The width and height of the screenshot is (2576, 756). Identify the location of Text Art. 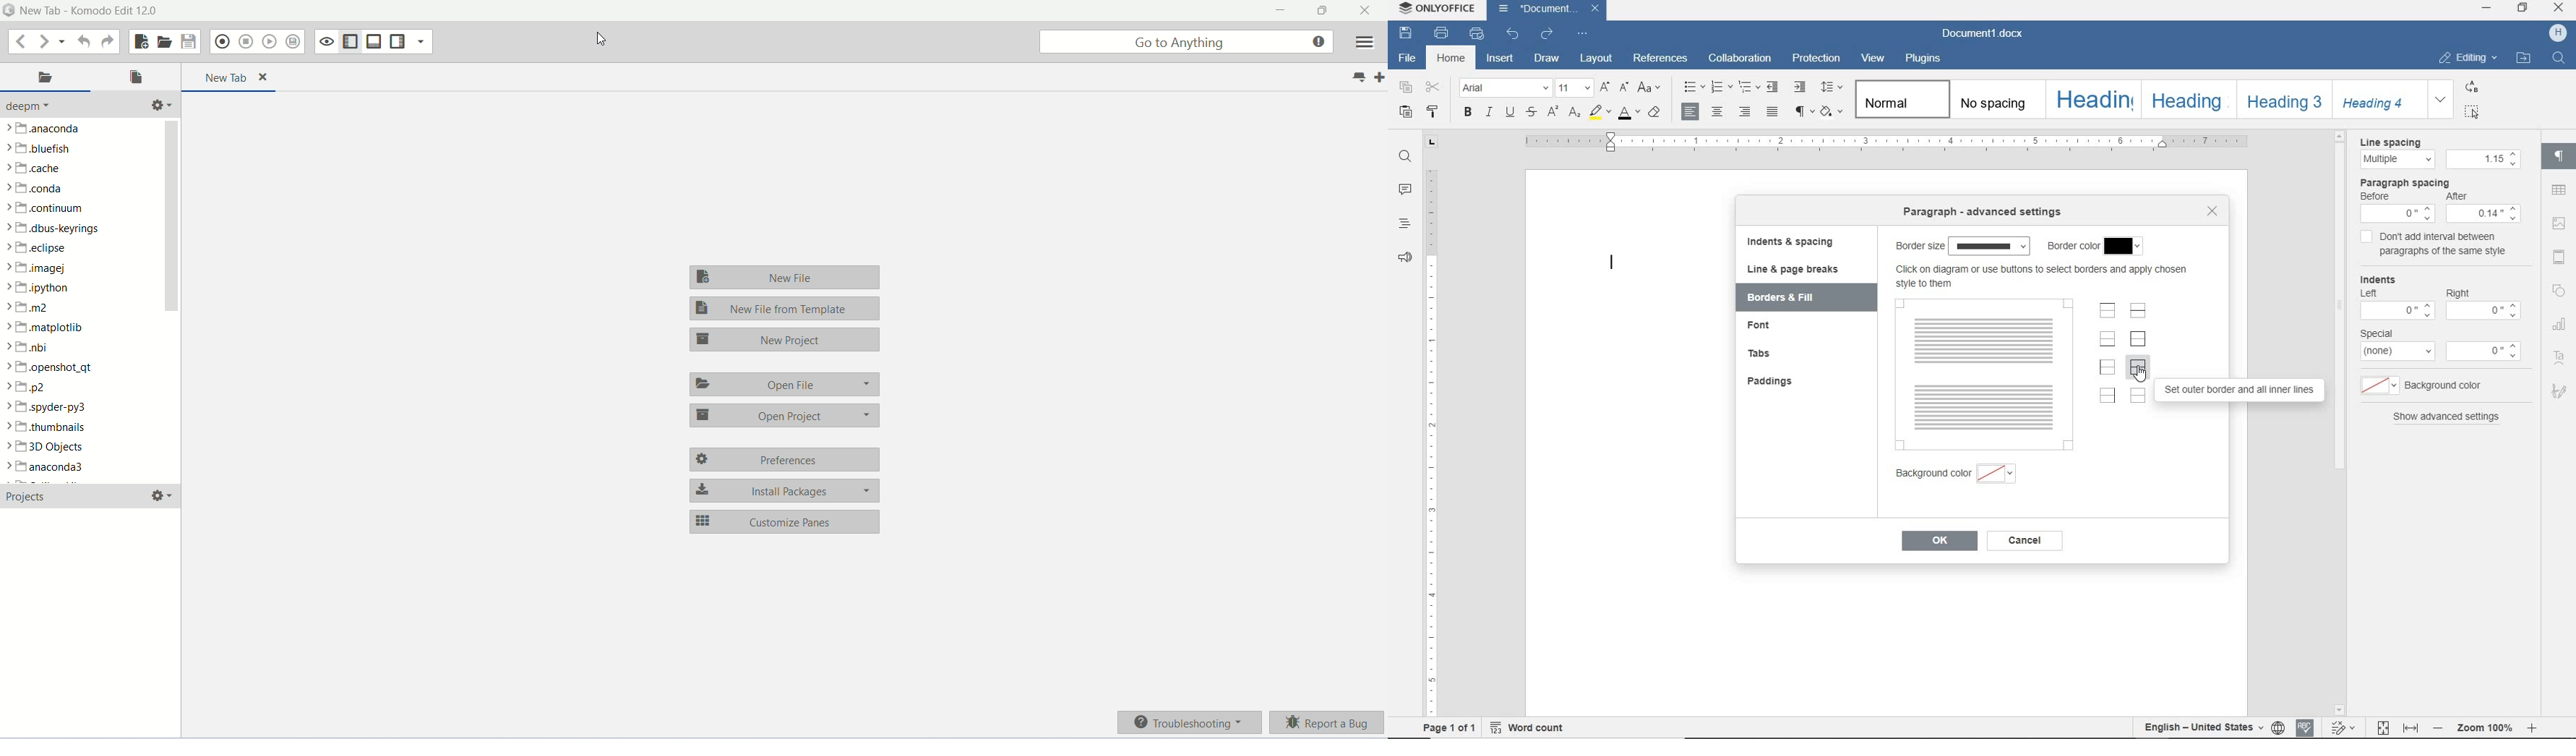
(2561, 358).